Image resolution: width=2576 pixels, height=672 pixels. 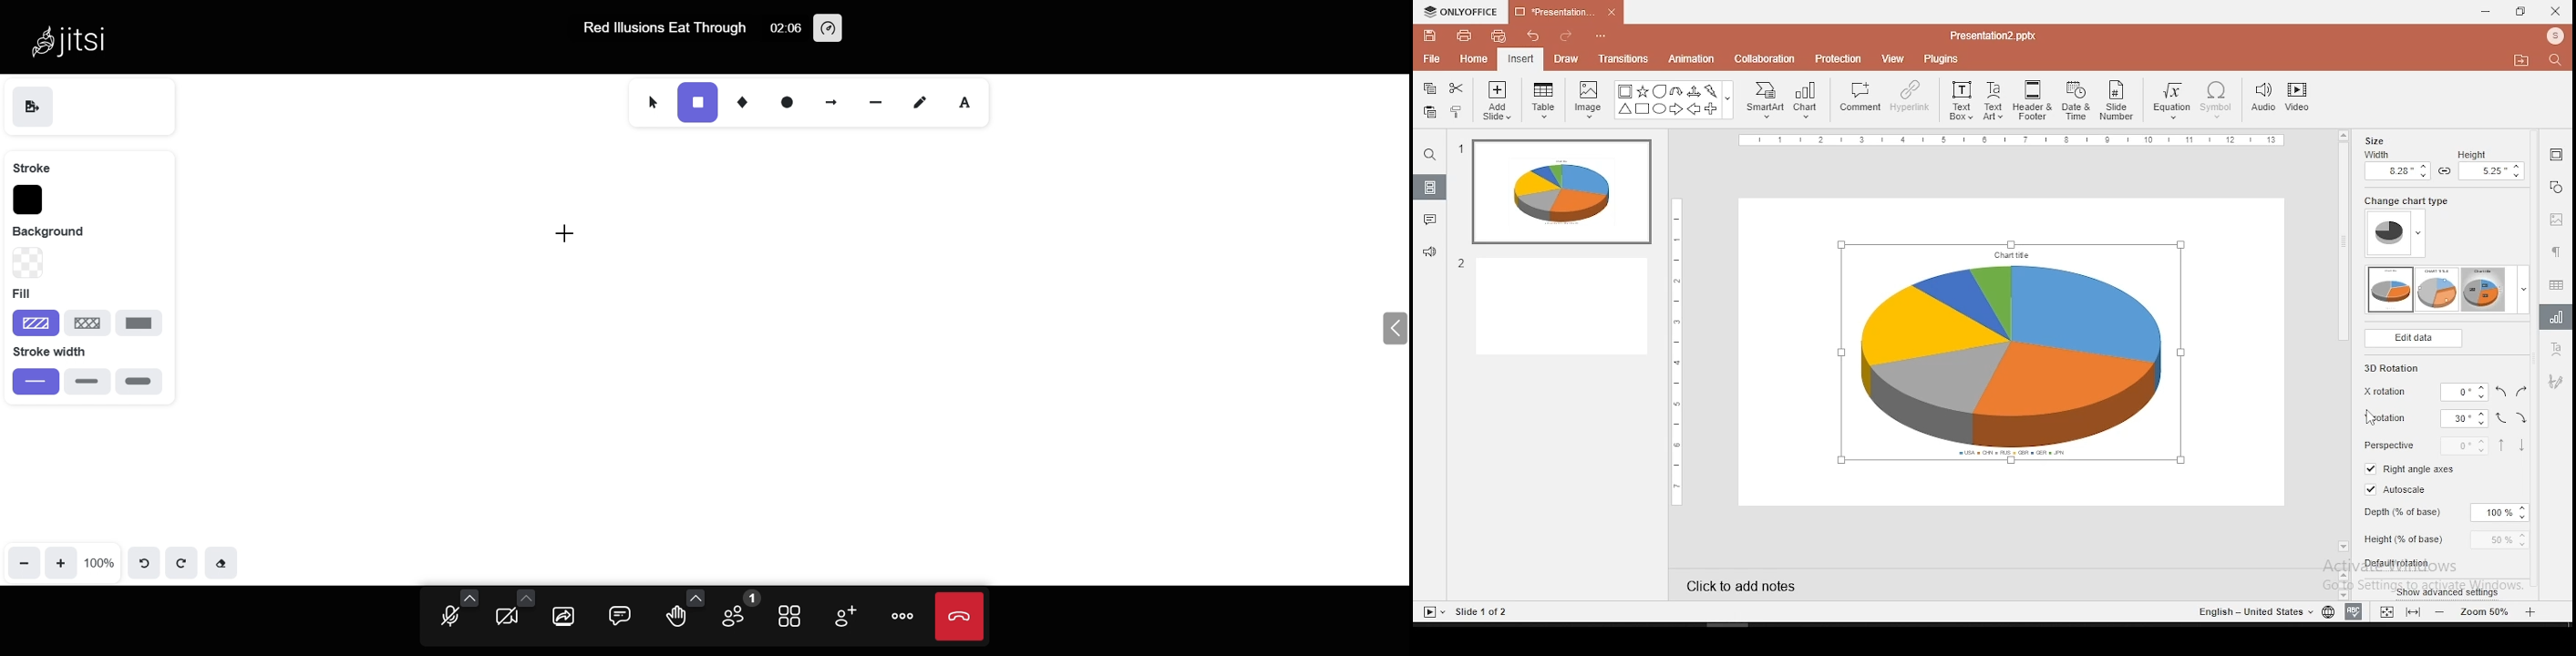 What do you see at coordinates (2075, 100) in the screenshot?
I see `date and time` at bounding box center [2075, 100].